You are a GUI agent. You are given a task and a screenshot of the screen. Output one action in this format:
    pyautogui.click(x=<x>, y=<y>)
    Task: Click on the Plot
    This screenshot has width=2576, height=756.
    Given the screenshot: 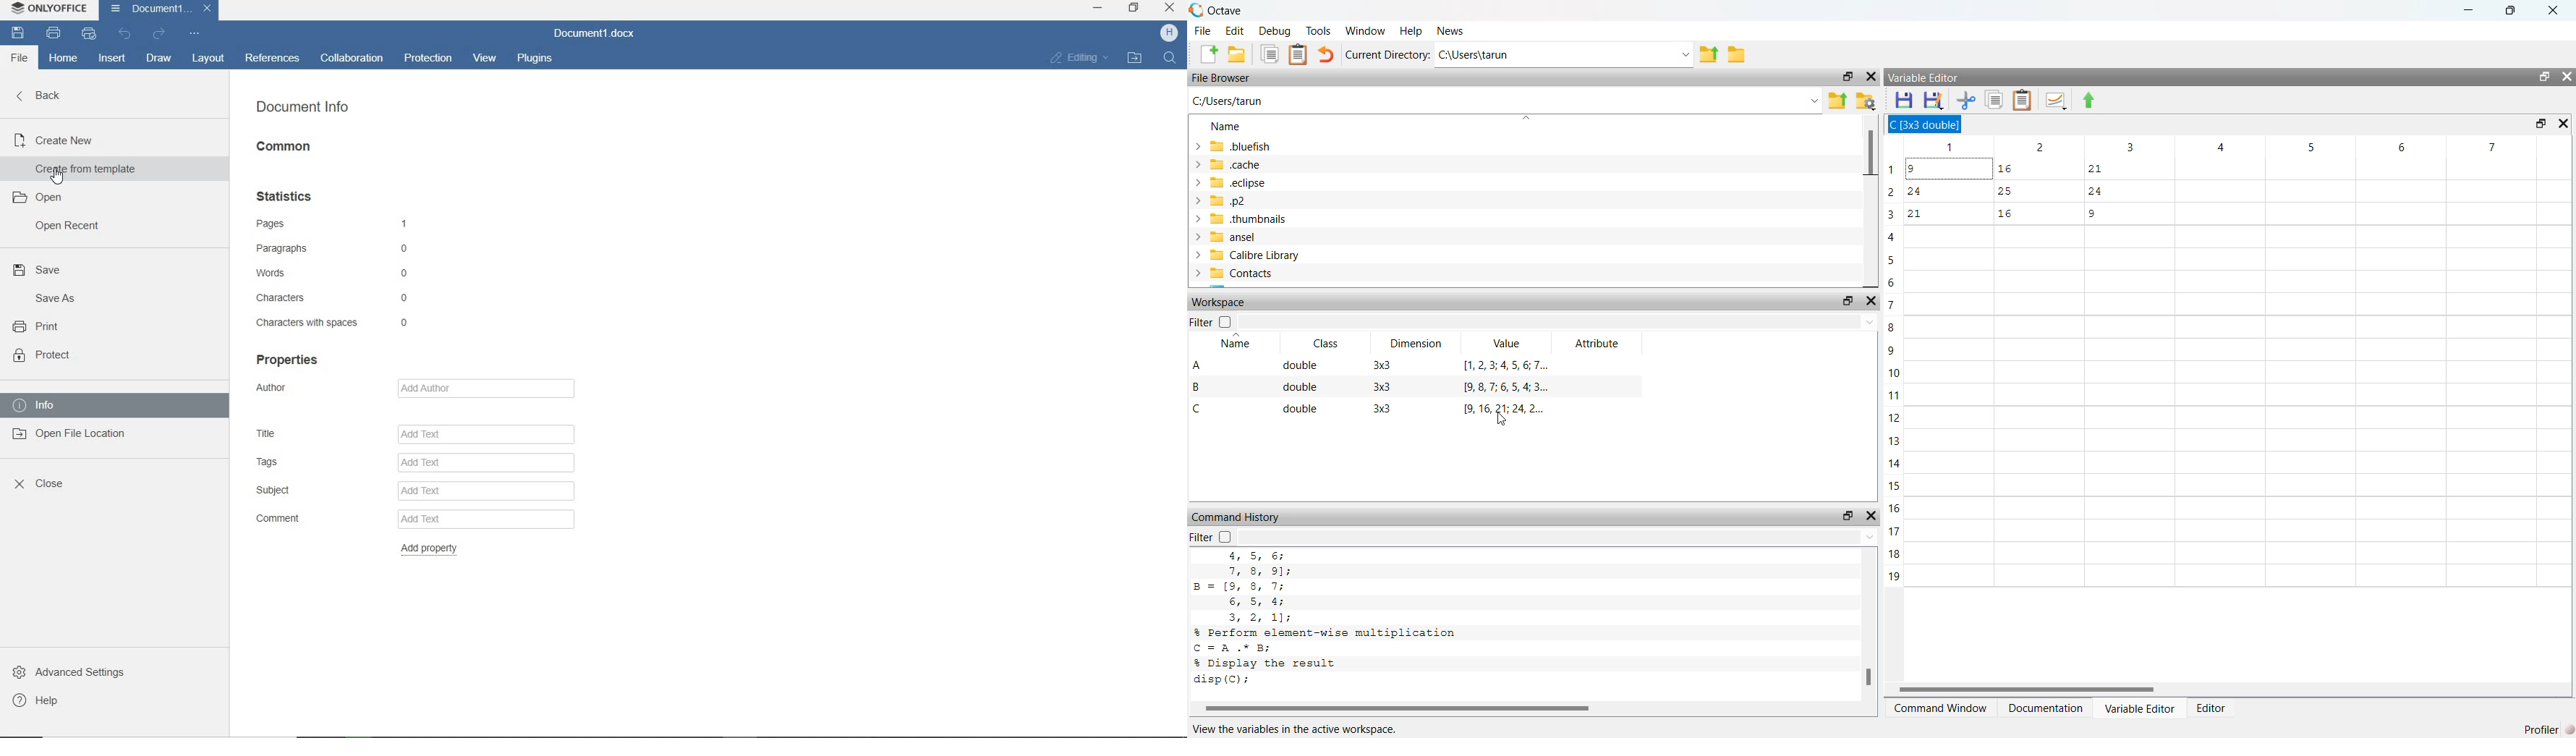 What is the action you would take?
    pyautogui.click(x=2057, y=100)
    